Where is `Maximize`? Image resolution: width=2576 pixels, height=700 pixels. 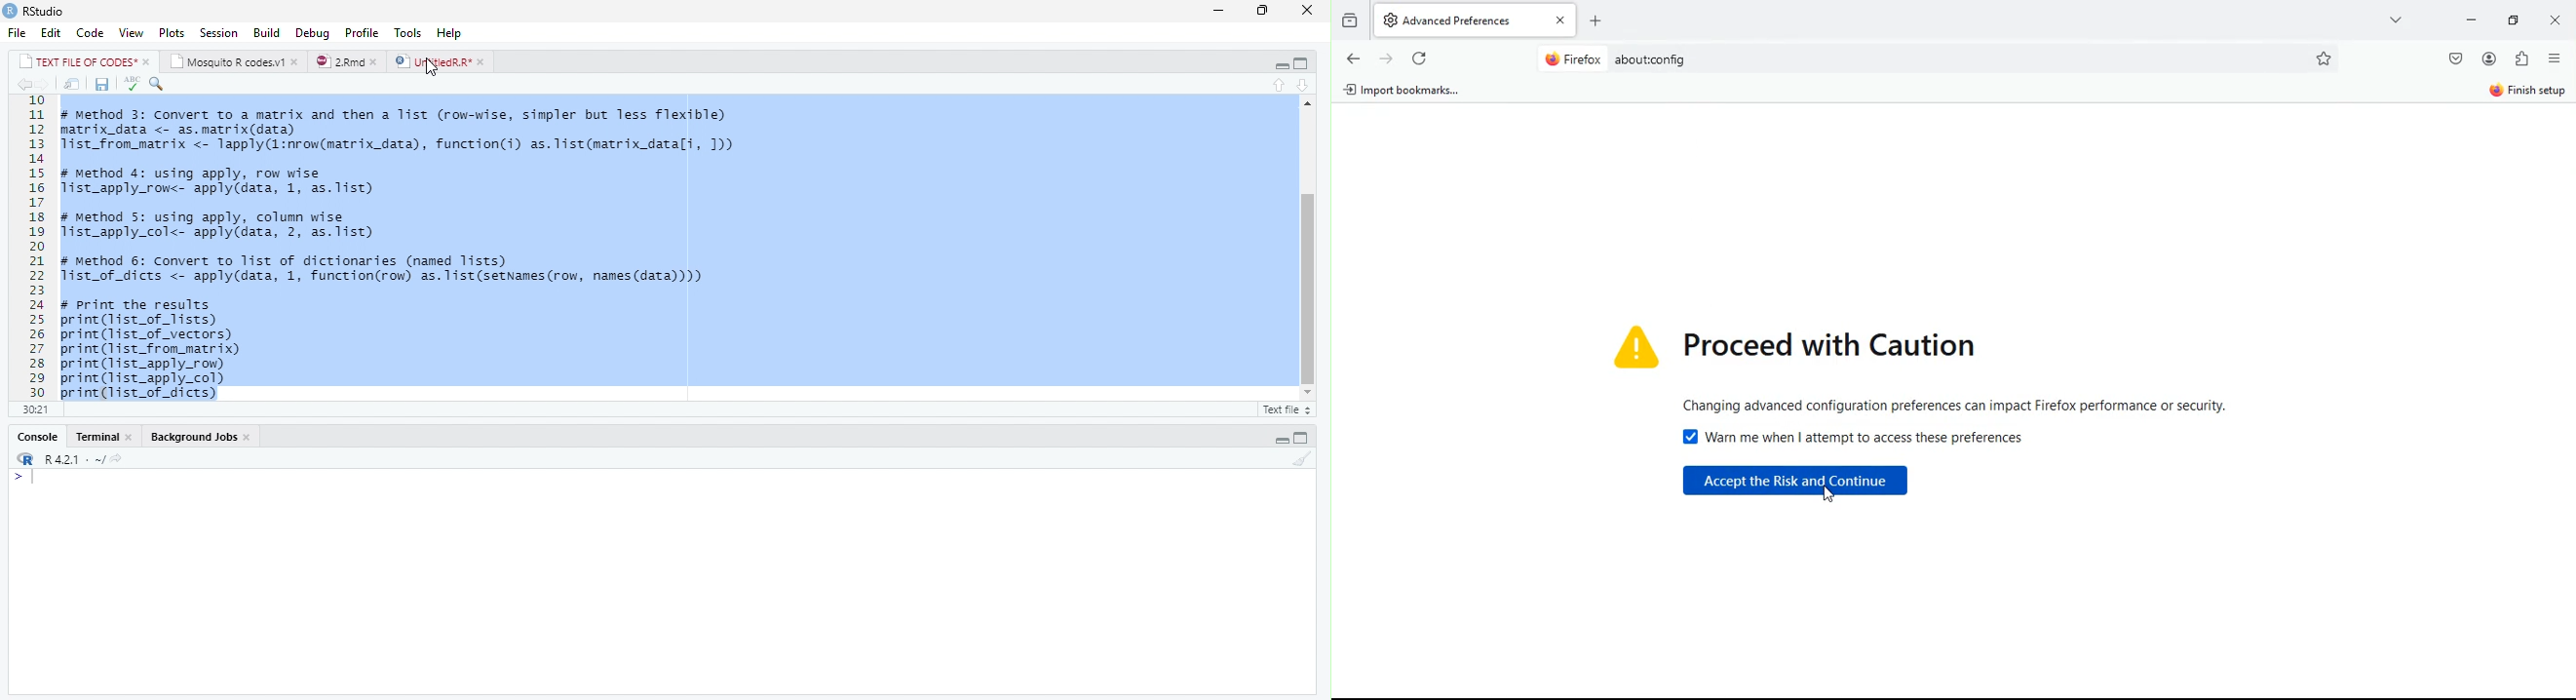
Maximize is located at coordinates (1263, 11).